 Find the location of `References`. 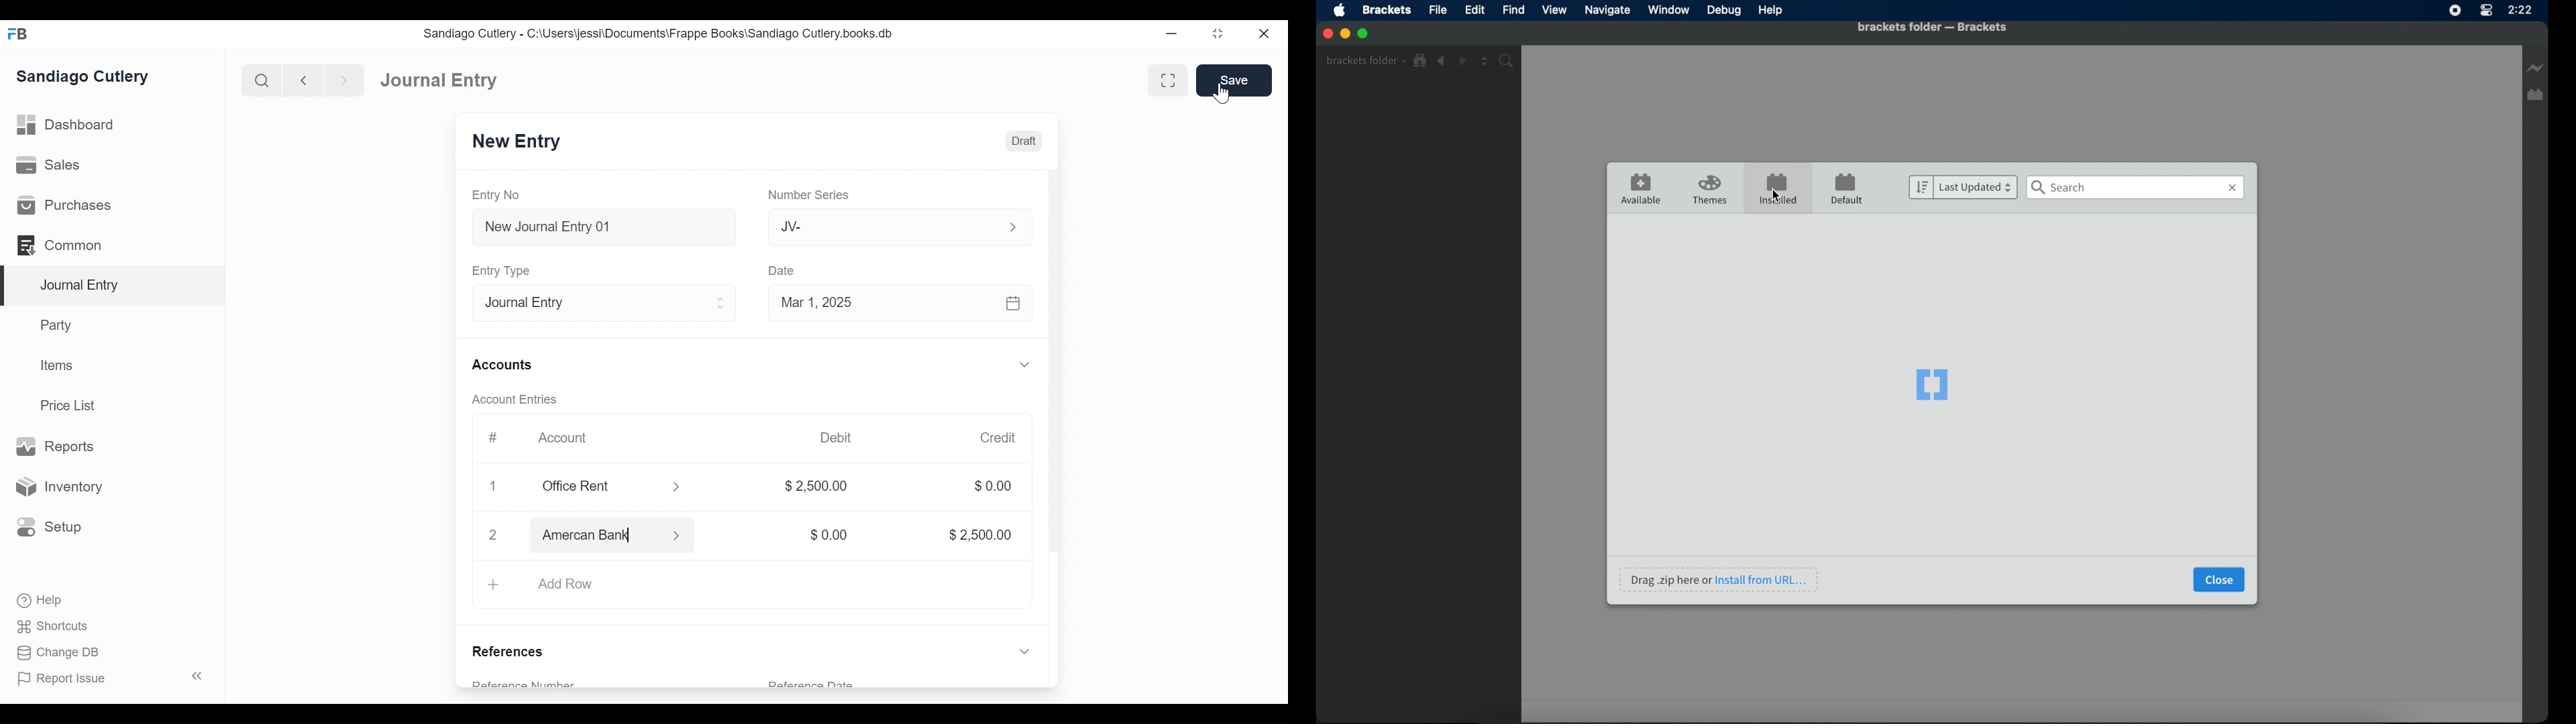

References is located at coordinates (513, 648).